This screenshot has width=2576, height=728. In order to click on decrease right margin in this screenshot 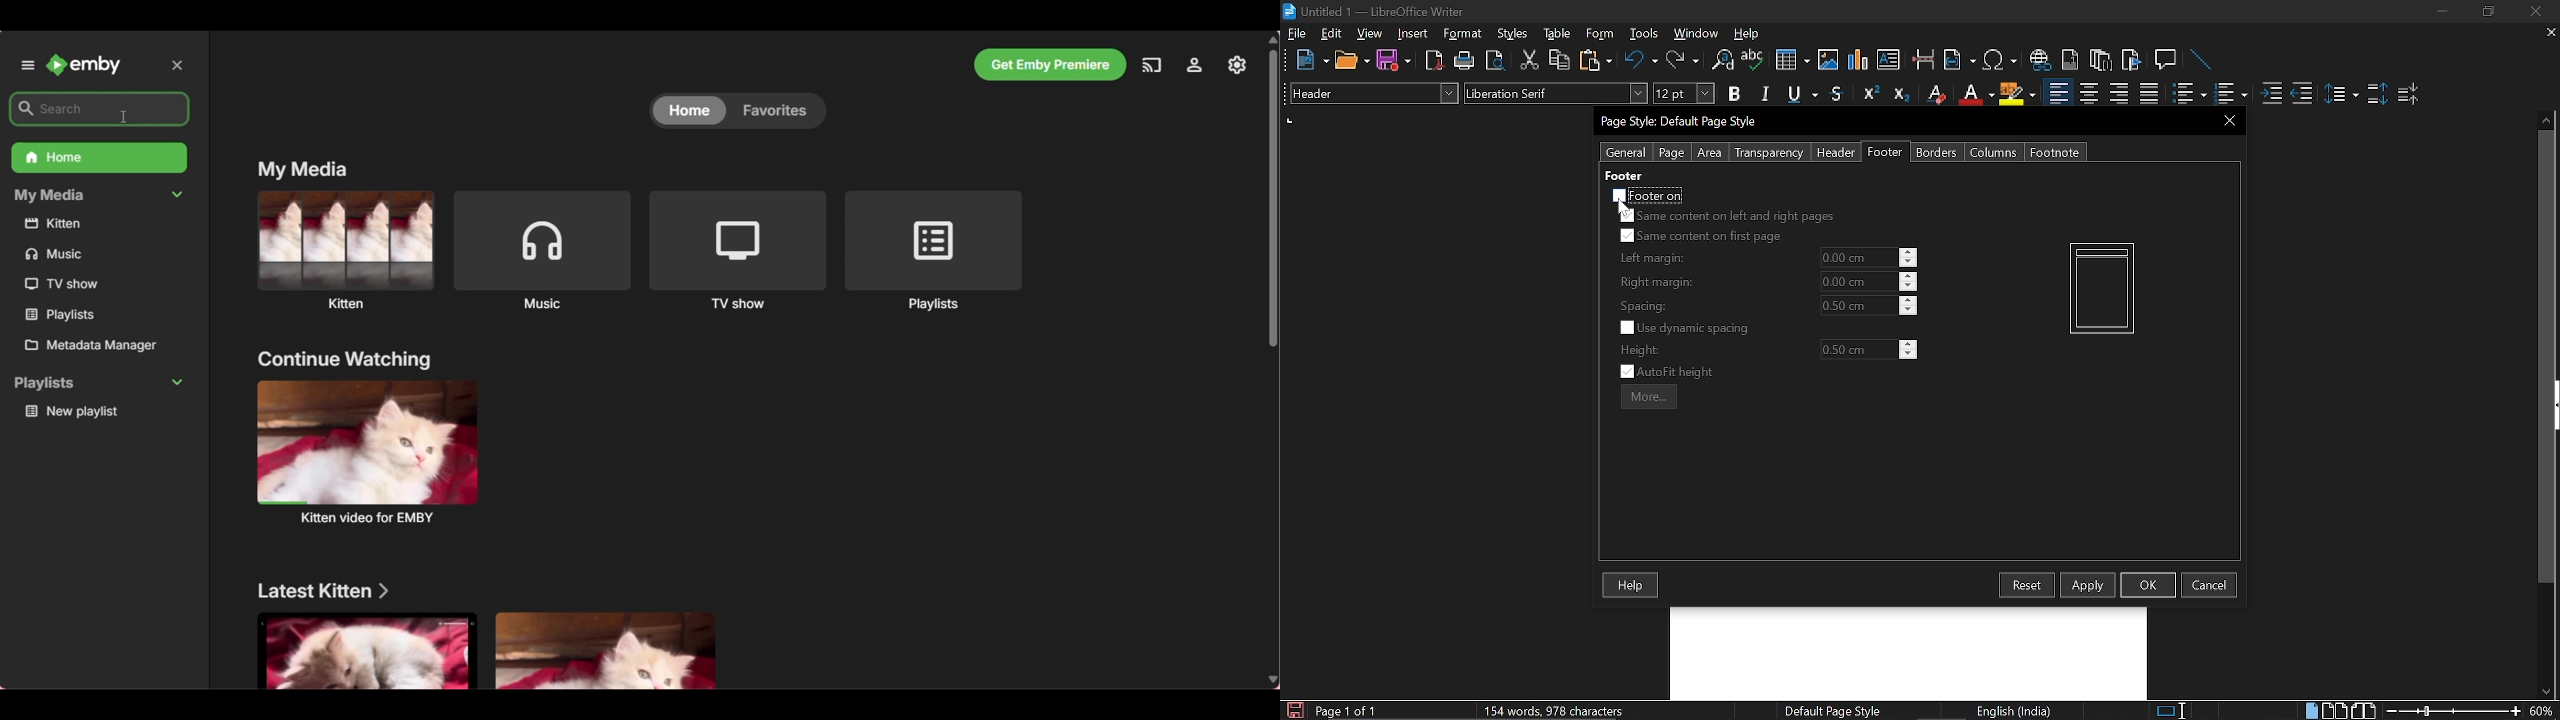, I will do `click(1909, 288)`.